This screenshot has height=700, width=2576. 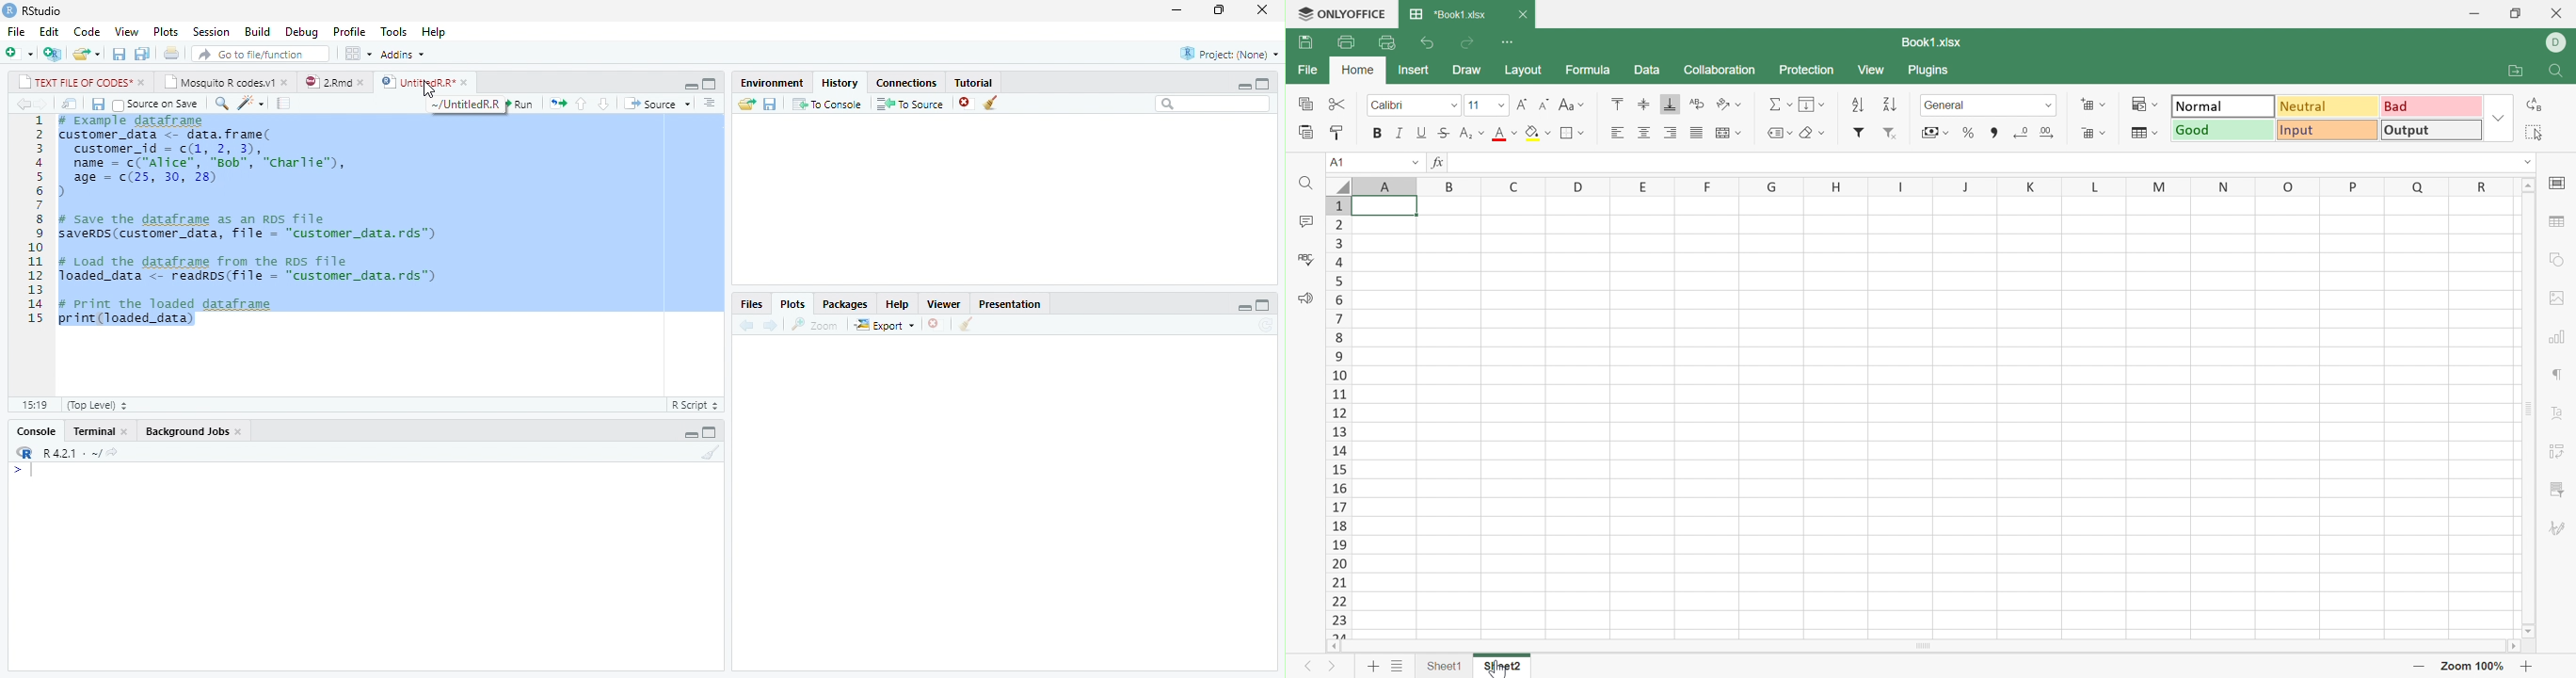 What do you see at coordinates (1583, 106) in the screenshot?
I see `Drop Down` at bounding box center [1583, 106].